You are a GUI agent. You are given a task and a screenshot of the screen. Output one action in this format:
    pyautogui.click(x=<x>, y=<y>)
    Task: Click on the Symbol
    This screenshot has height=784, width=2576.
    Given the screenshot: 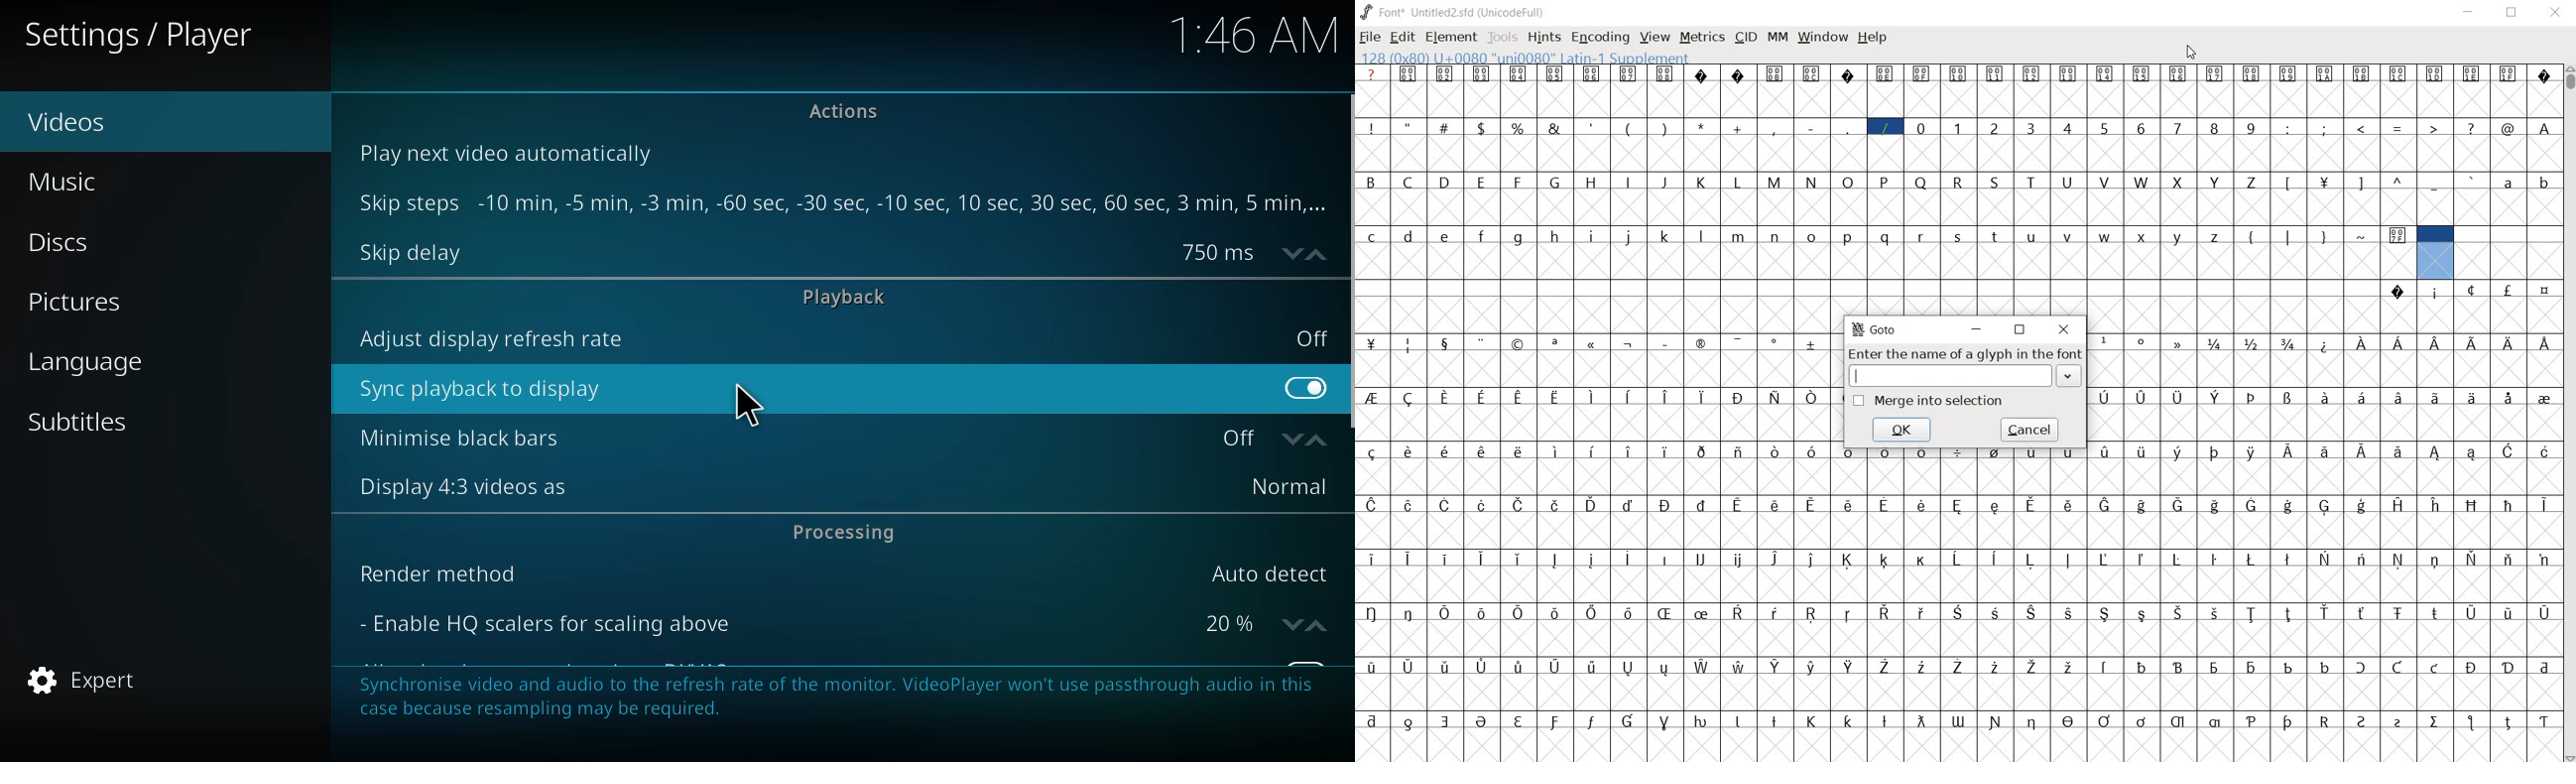 What is the action you would take?
    pyautogui.click(x=1852, y=667)
    